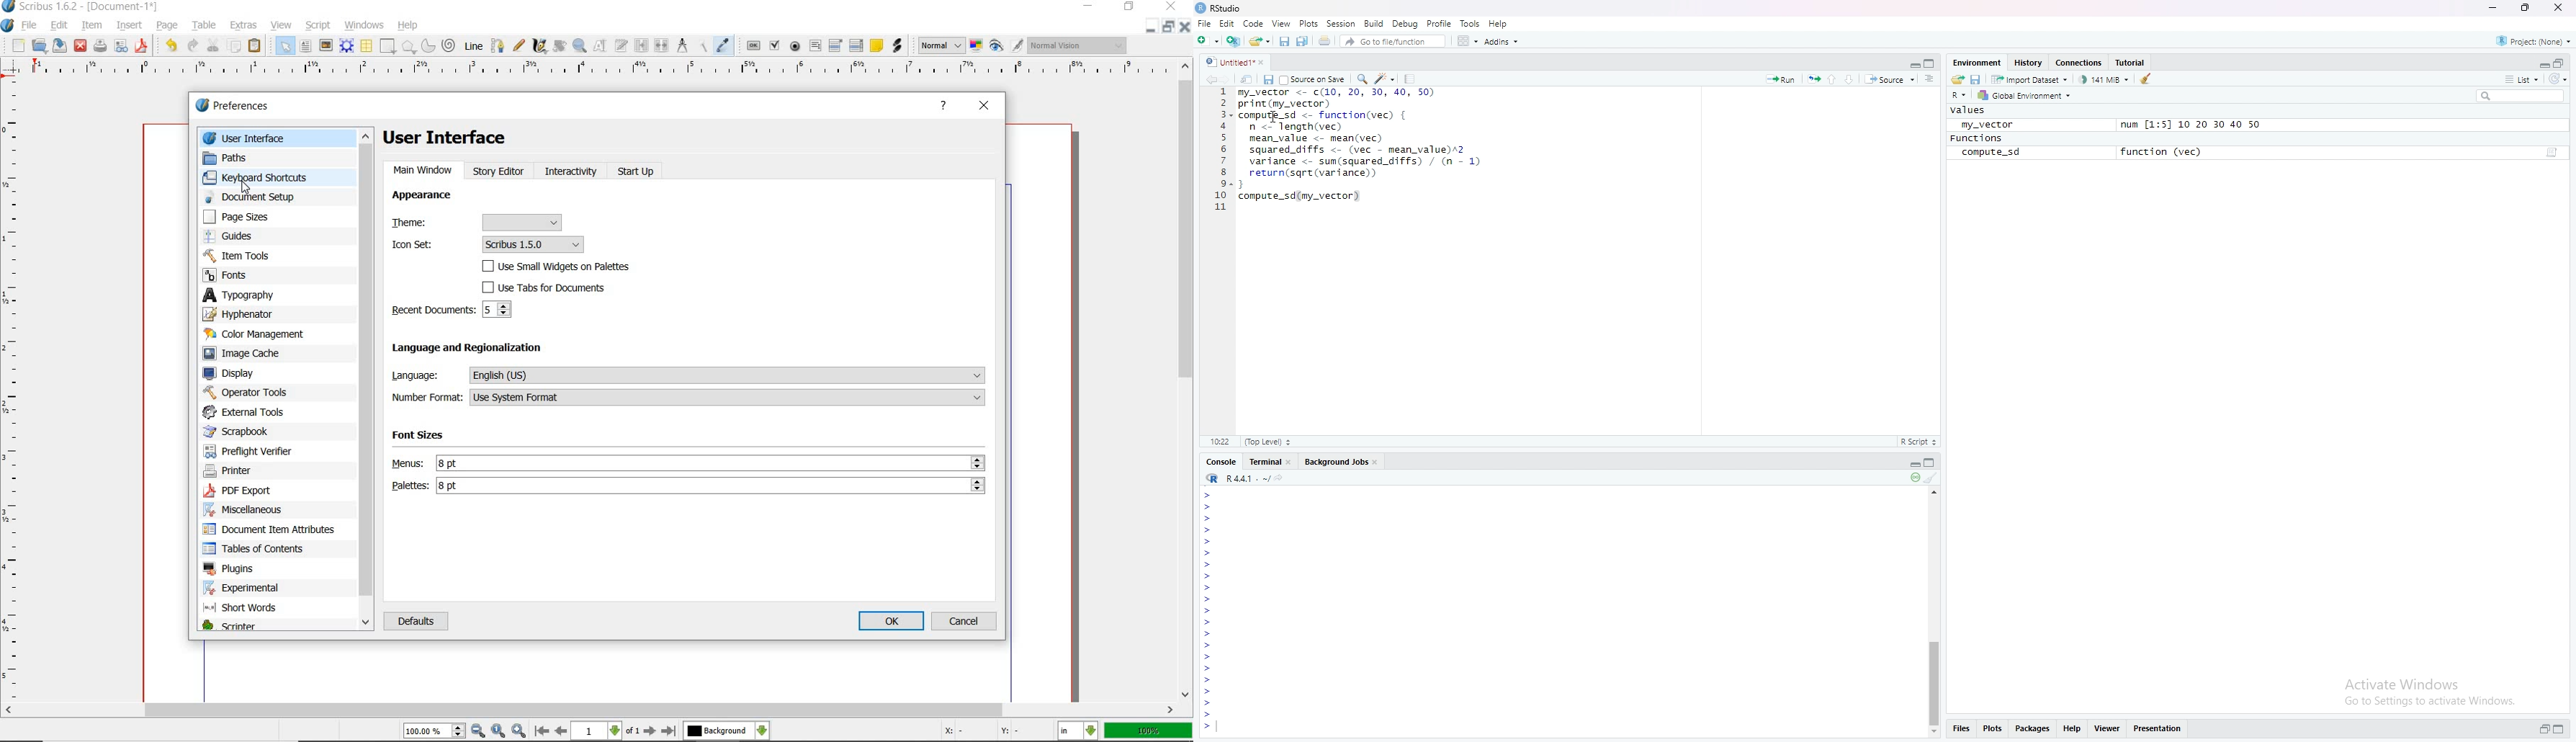  What do you see at coordinates (427, 438) in the screenshot?
I see `font sizes` at bounding box center [427, 438].